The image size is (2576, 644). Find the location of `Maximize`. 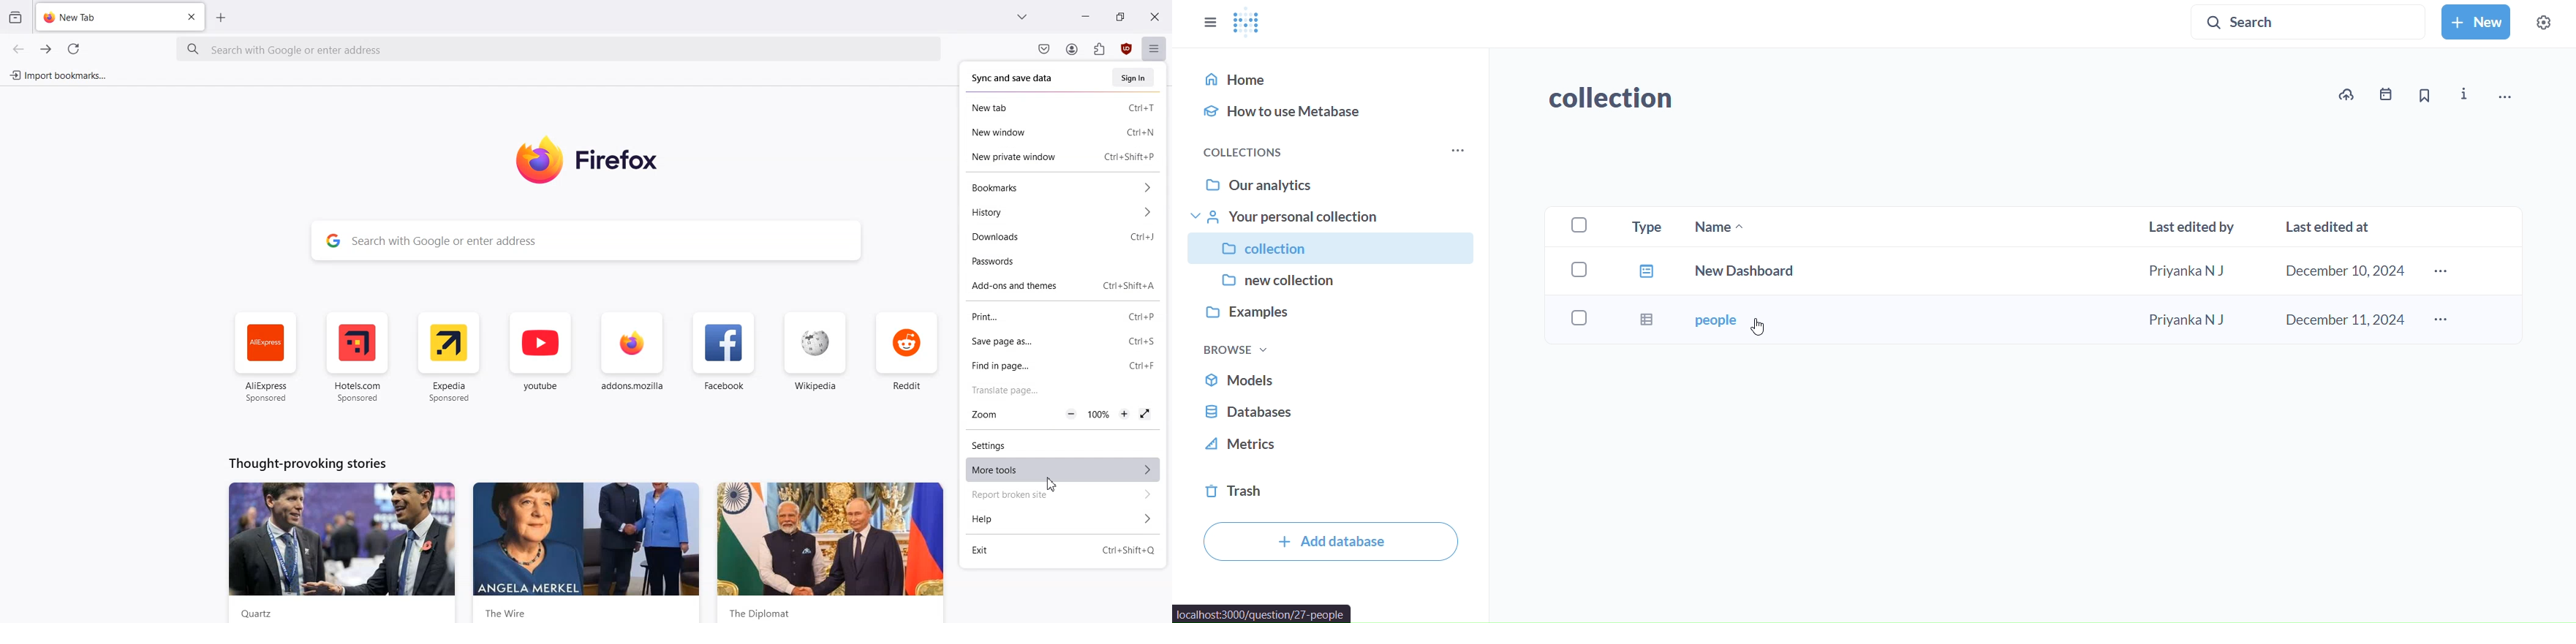

Maximize is located at coordinates (1120, 16).